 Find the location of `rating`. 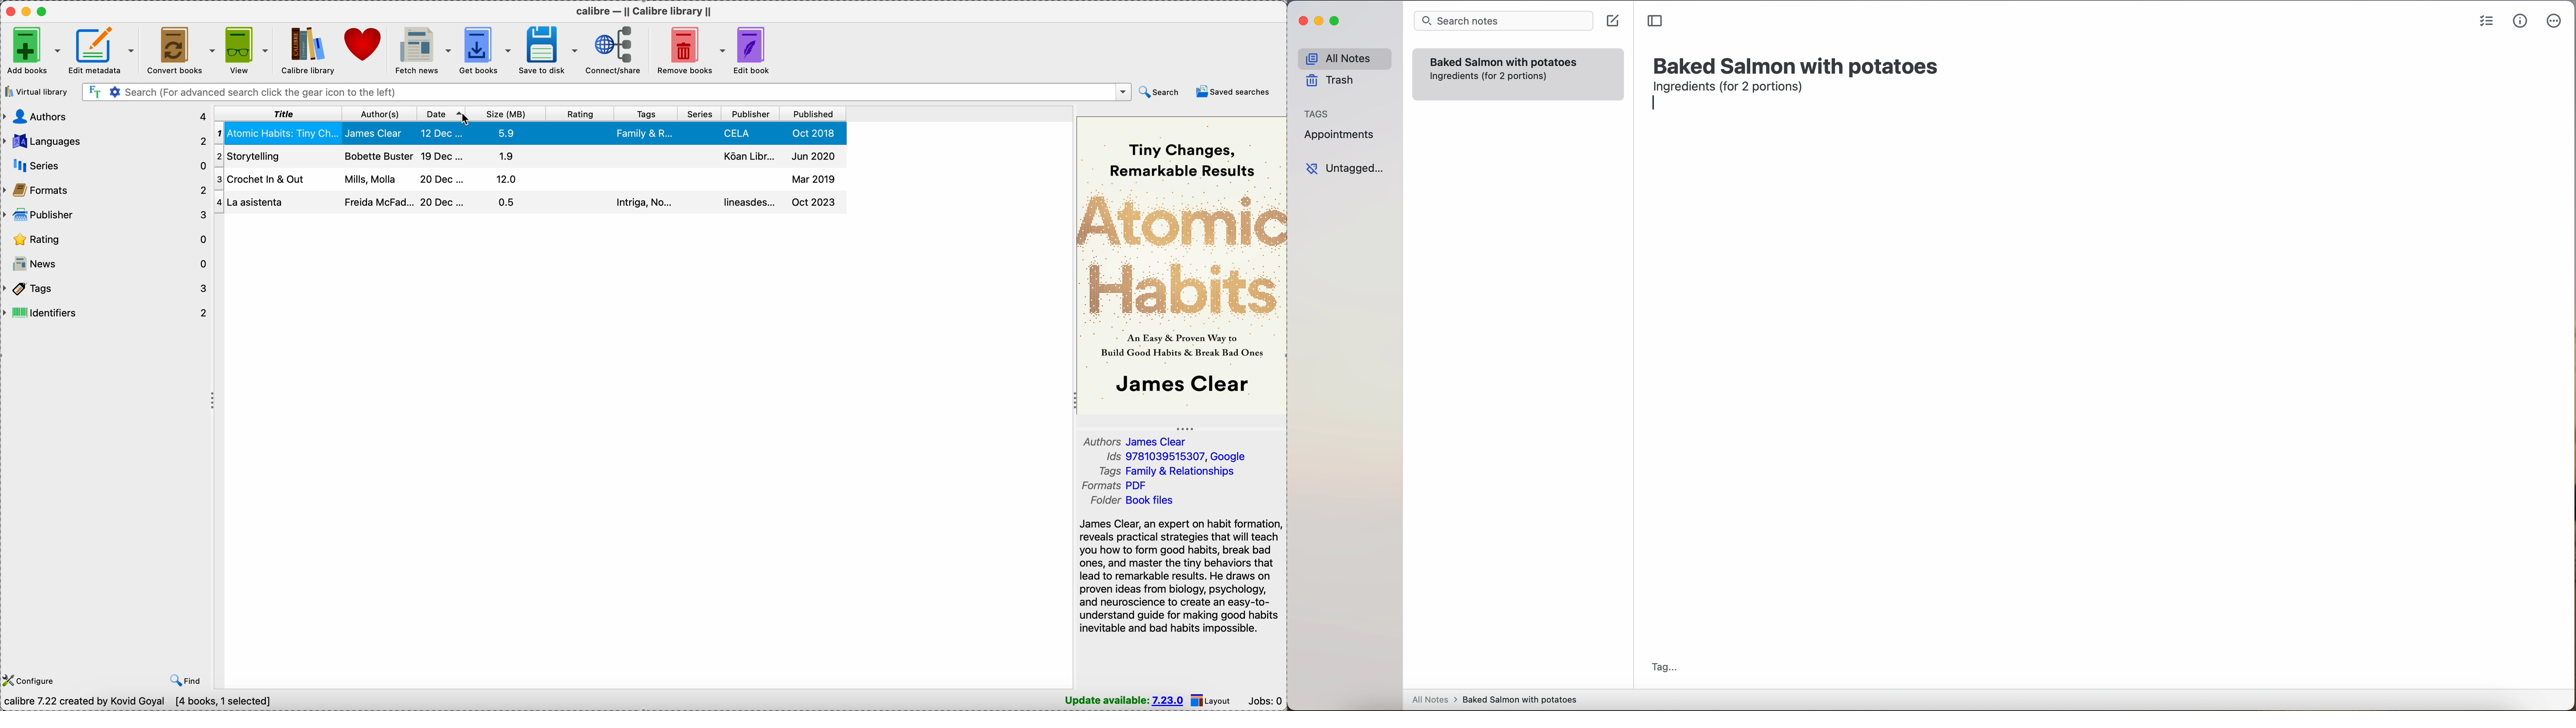

rating is located at coordinates (578, 114).